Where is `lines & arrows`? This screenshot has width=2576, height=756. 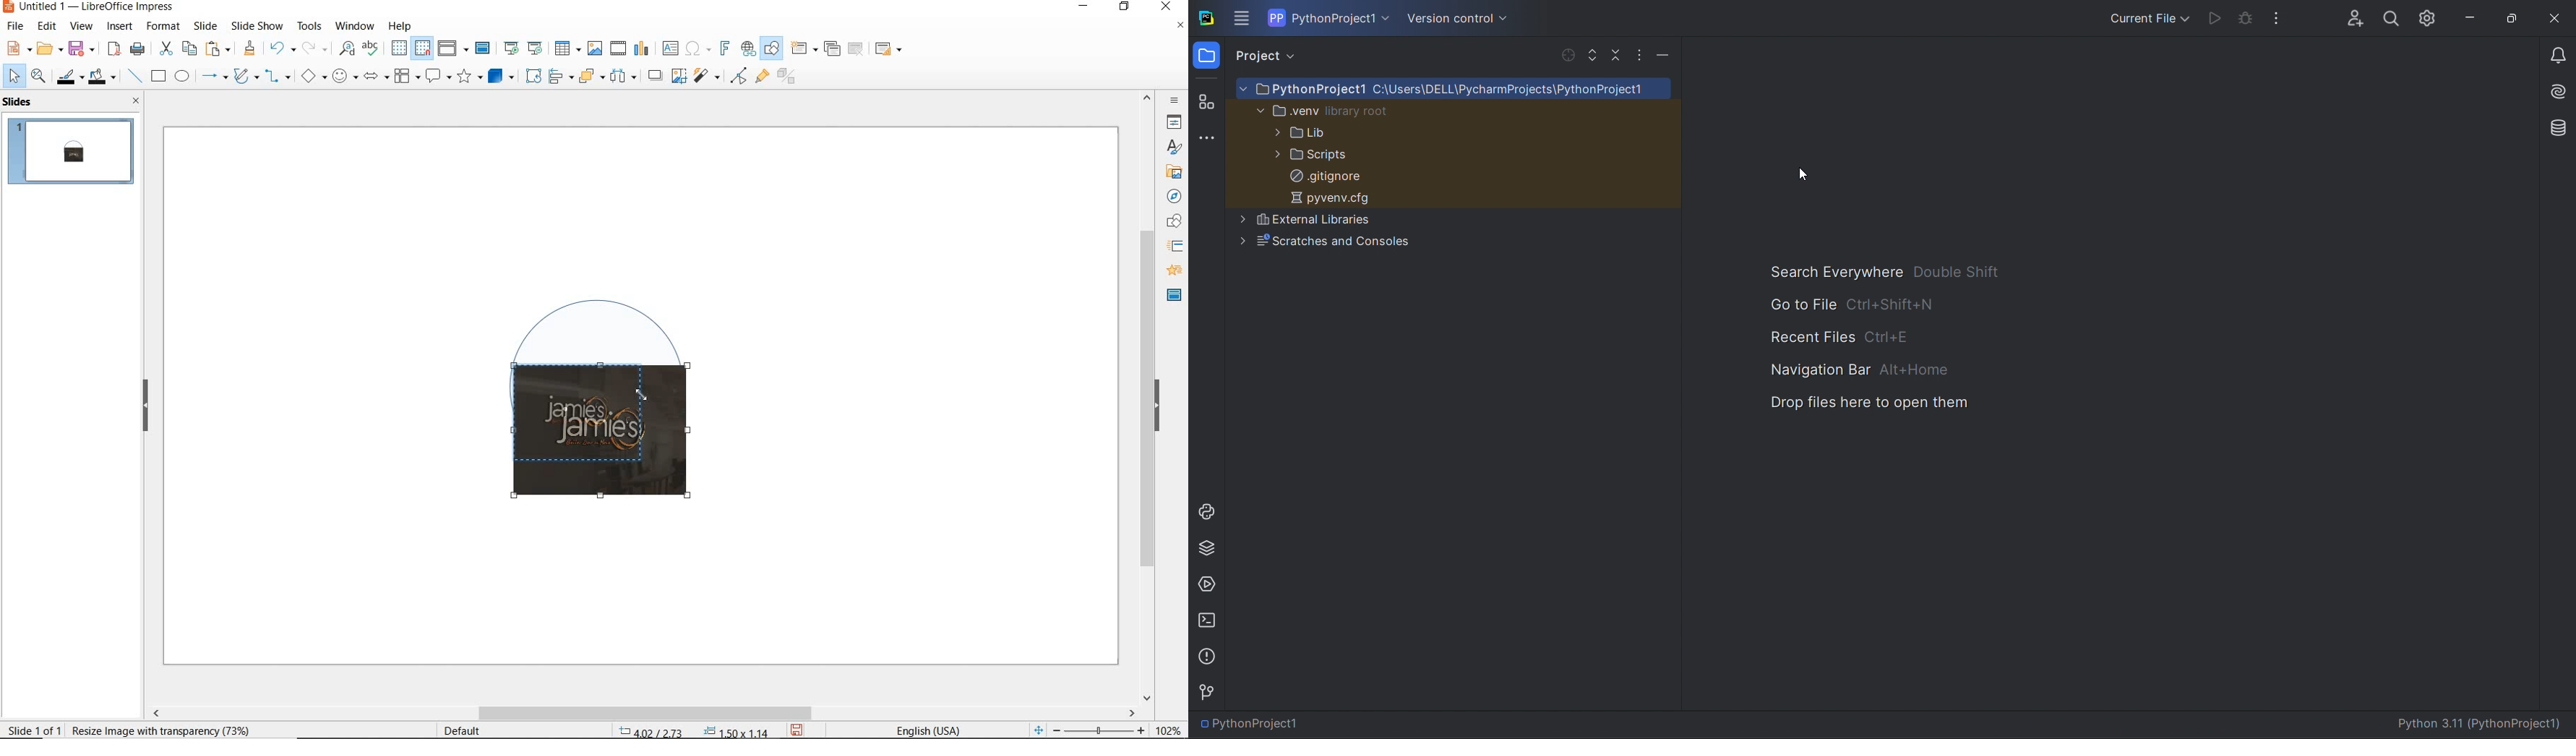
lines & arrows is located at coordinates (214, 78).